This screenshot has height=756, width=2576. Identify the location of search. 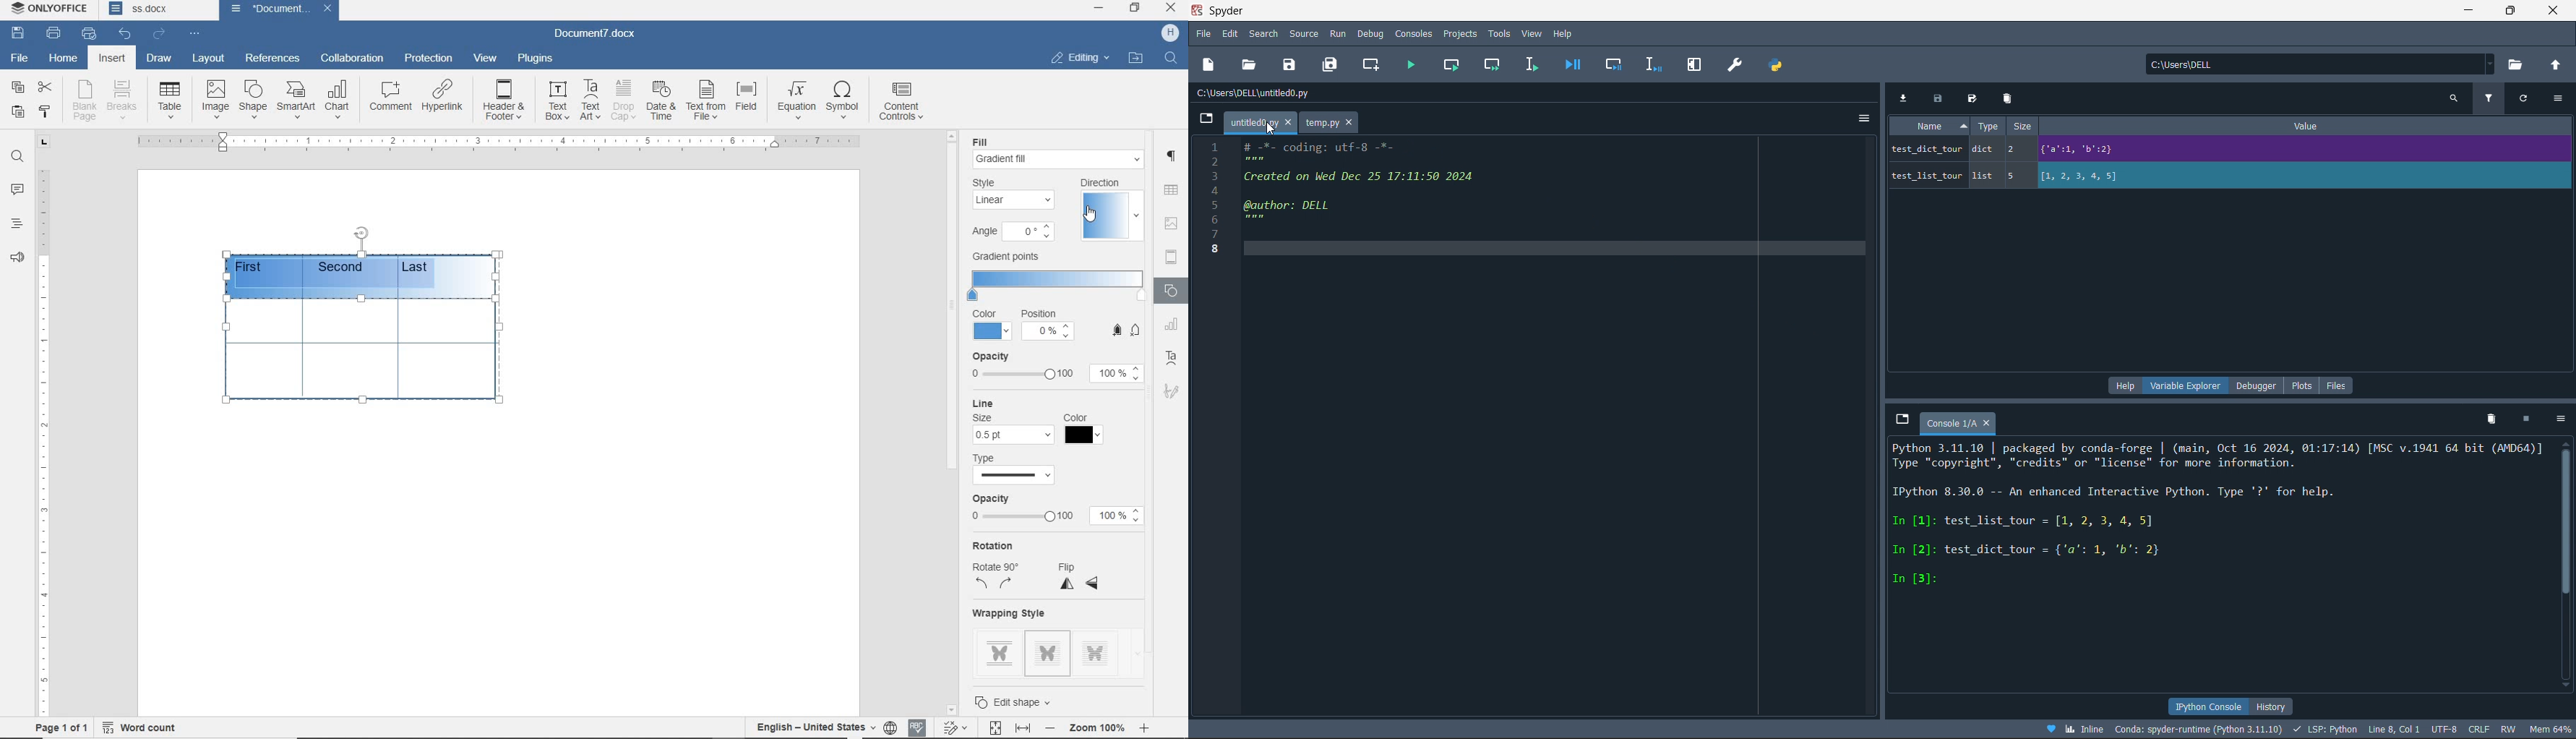
(2452, 98).